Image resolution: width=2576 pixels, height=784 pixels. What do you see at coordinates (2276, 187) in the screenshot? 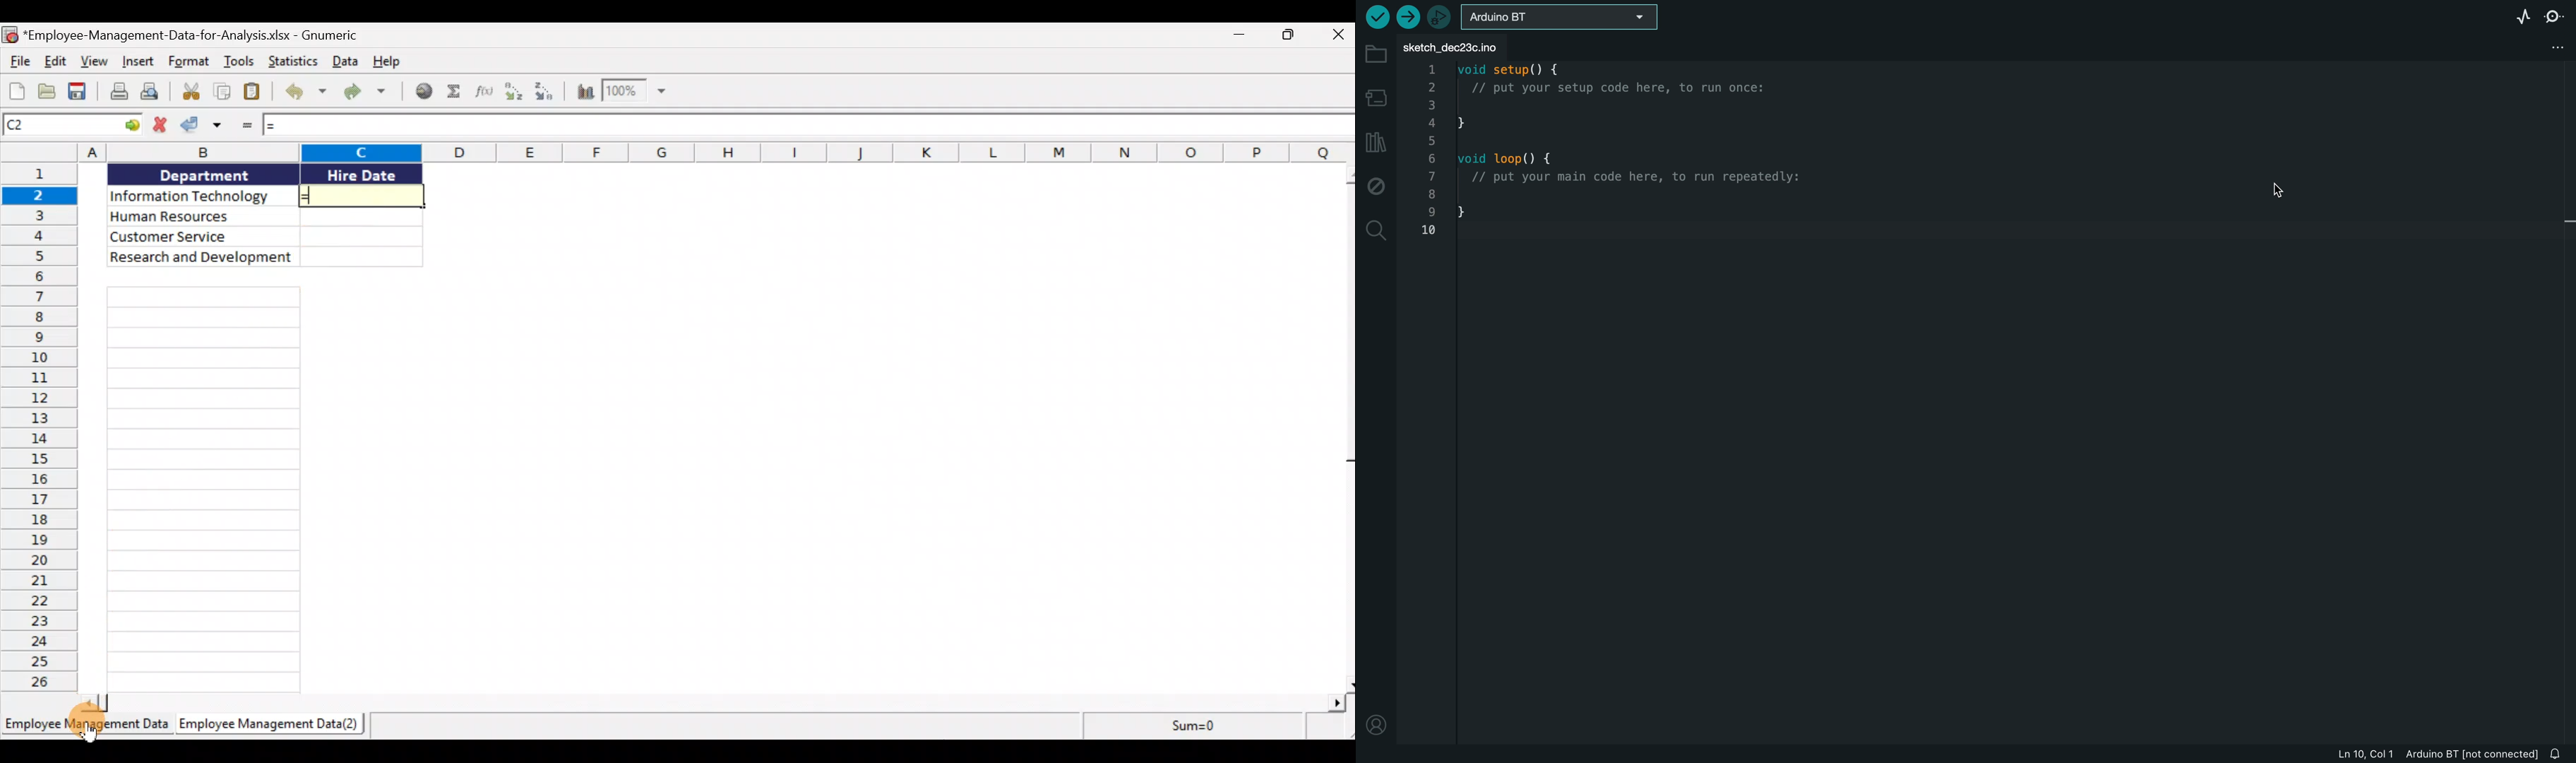
I see `cursor` at bounding box center [2276, 187].